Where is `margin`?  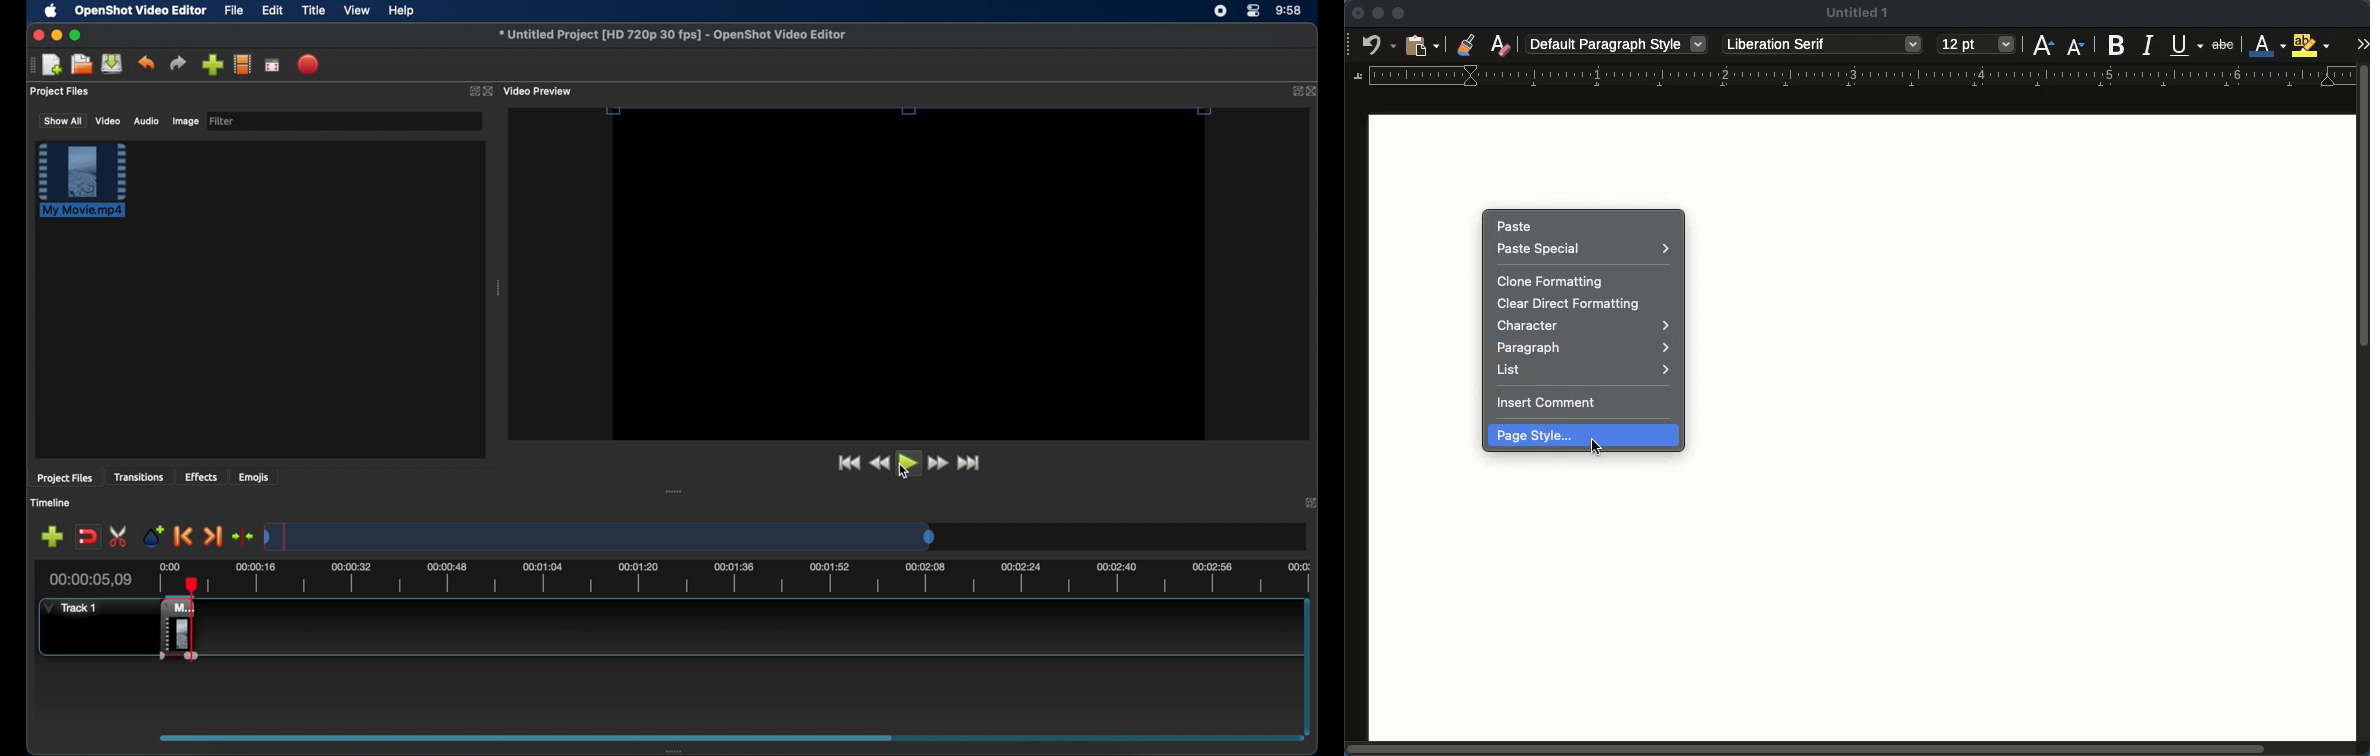
margin is located at coordinates (1854, 77).